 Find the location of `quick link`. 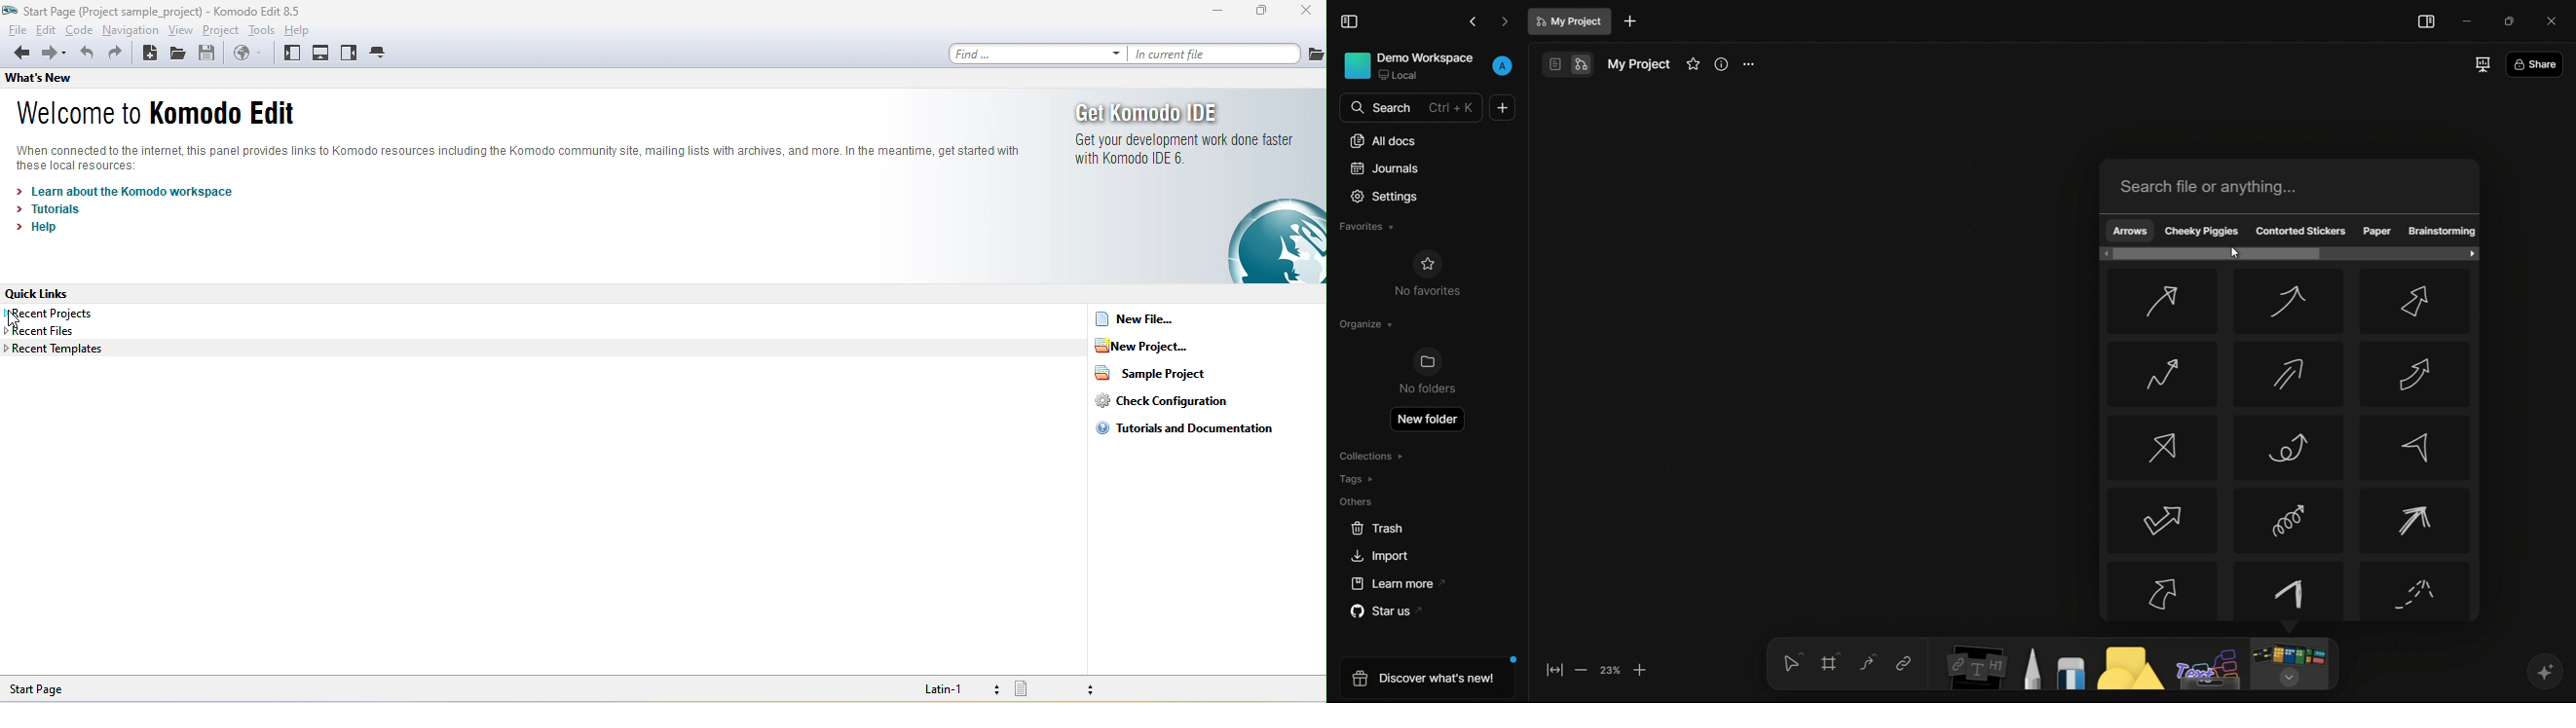

quick link is located at coordinates (46, 294).